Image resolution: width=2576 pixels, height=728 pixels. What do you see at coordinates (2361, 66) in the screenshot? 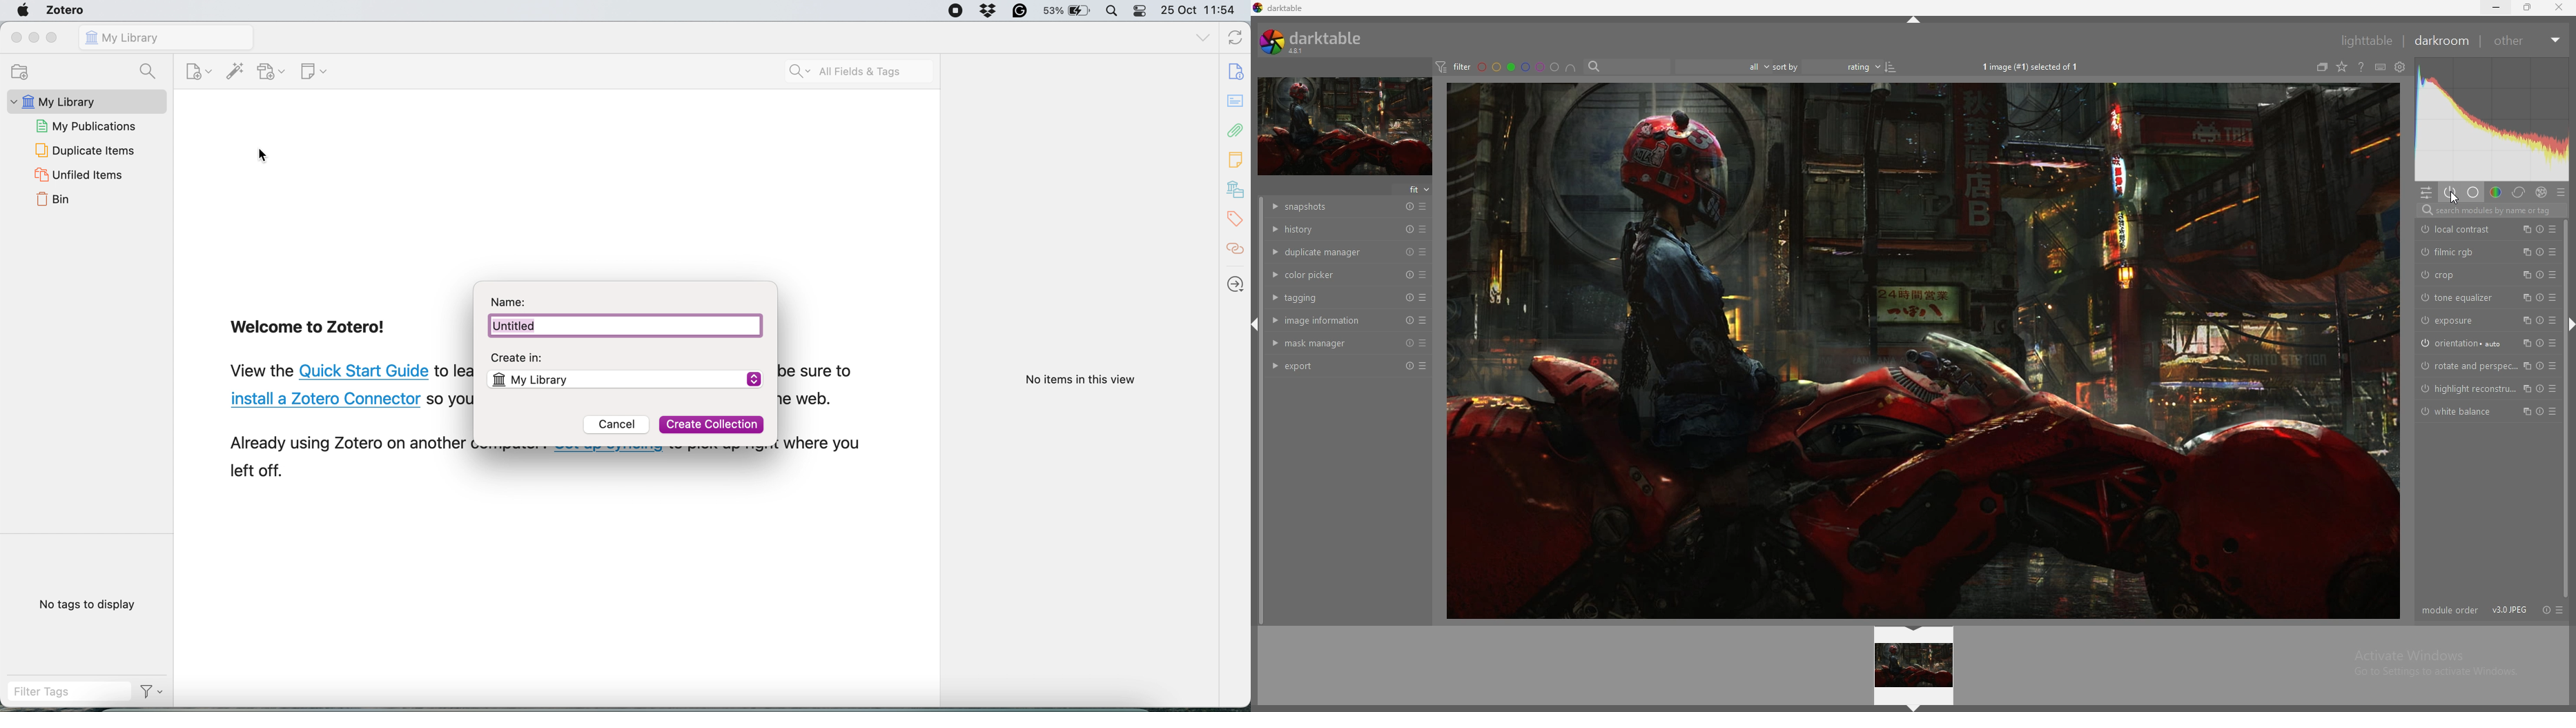
I see `see online help` at bounding box center [2361, 66].